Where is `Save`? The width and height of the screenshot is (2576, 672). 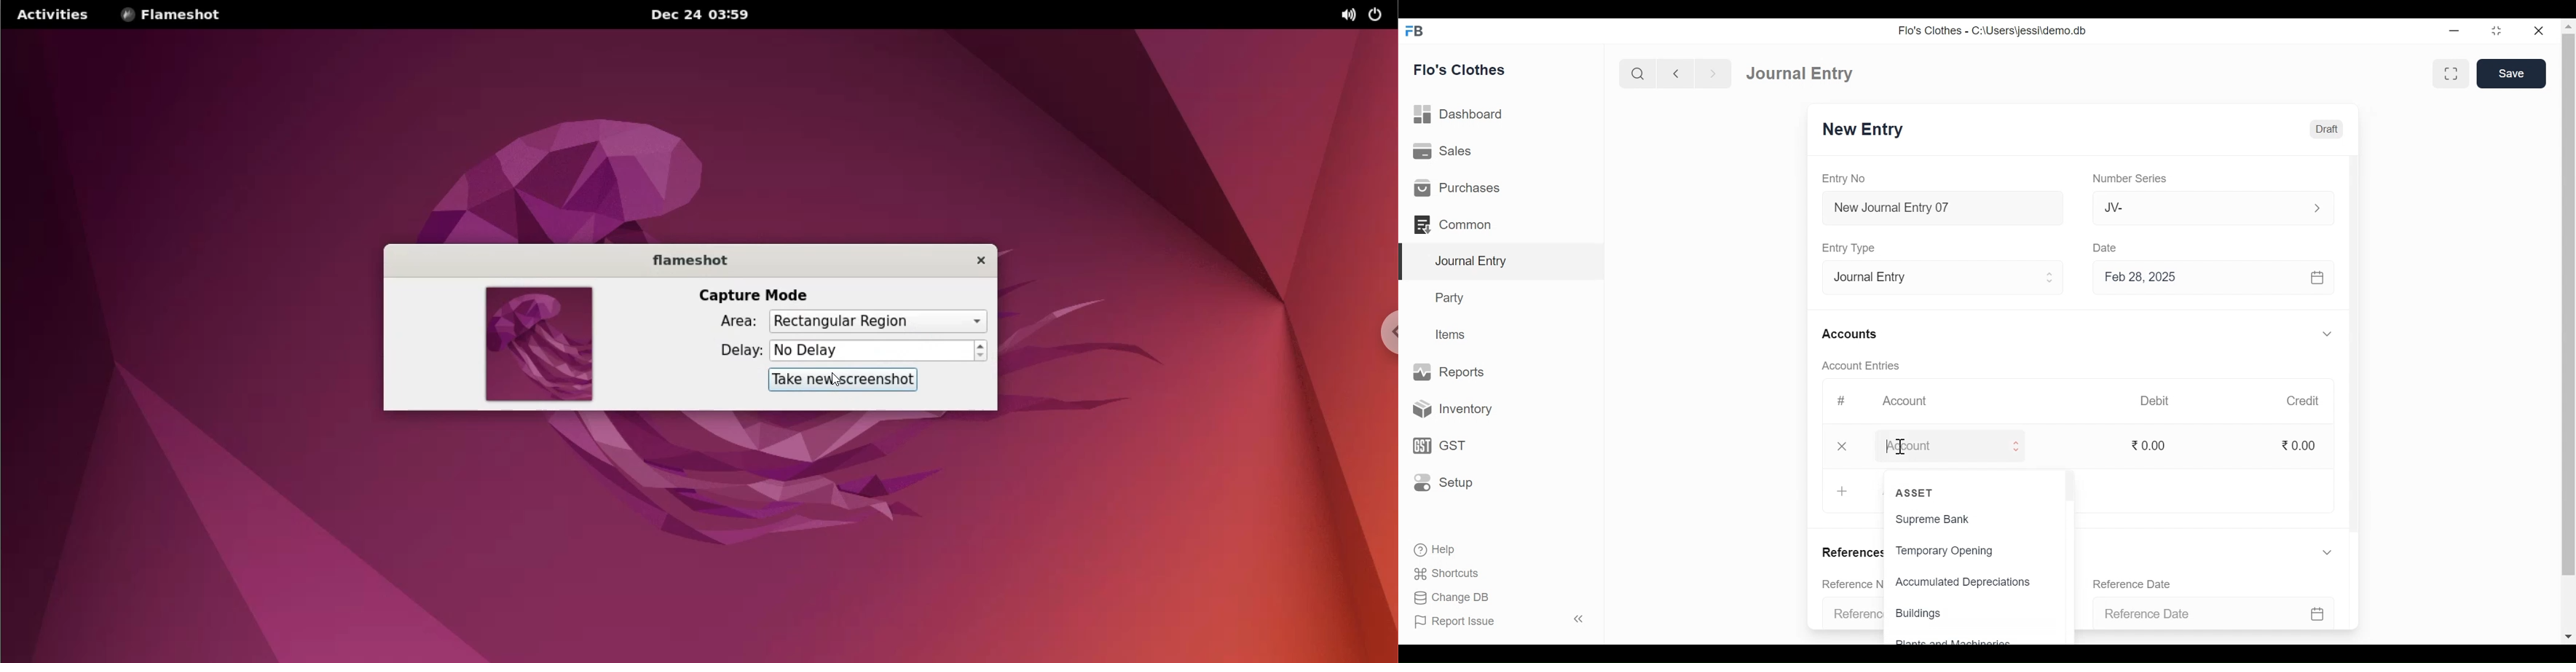
Save is located at coordinates (2512, 74).